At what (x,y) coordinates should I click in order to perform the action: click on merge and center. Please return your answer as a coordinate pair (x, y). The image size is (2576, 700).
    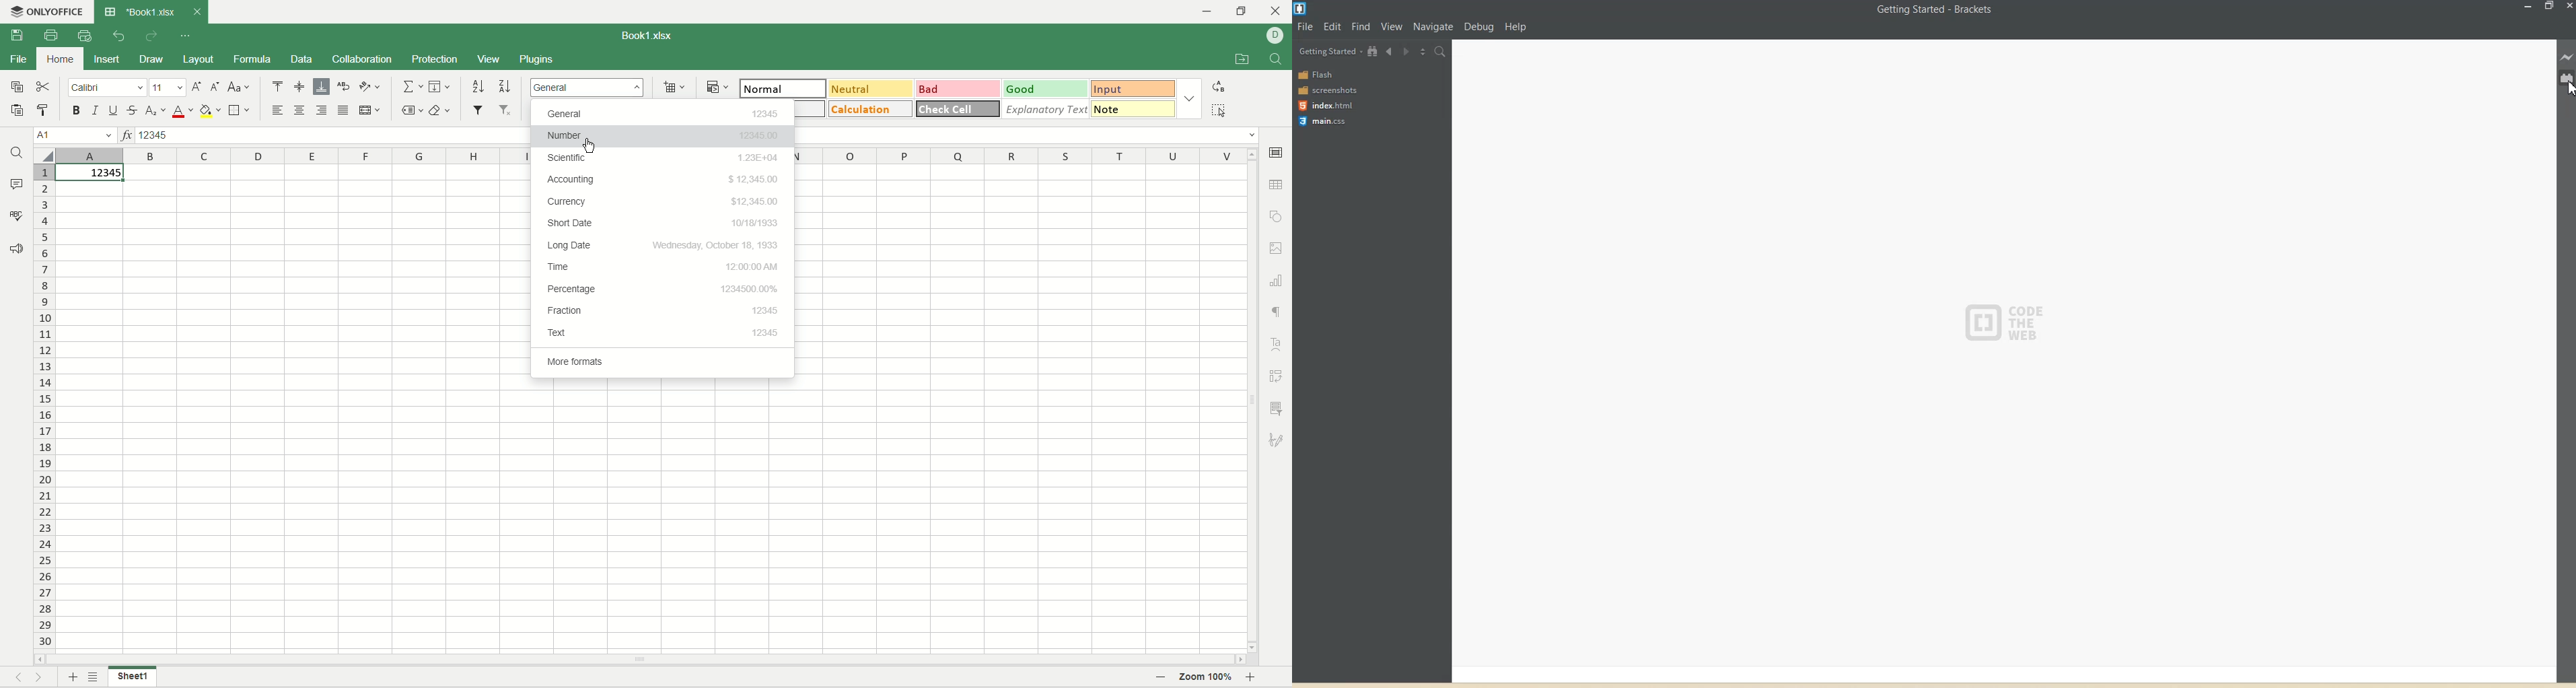
    Looking at the image, I should click on (369, 112).